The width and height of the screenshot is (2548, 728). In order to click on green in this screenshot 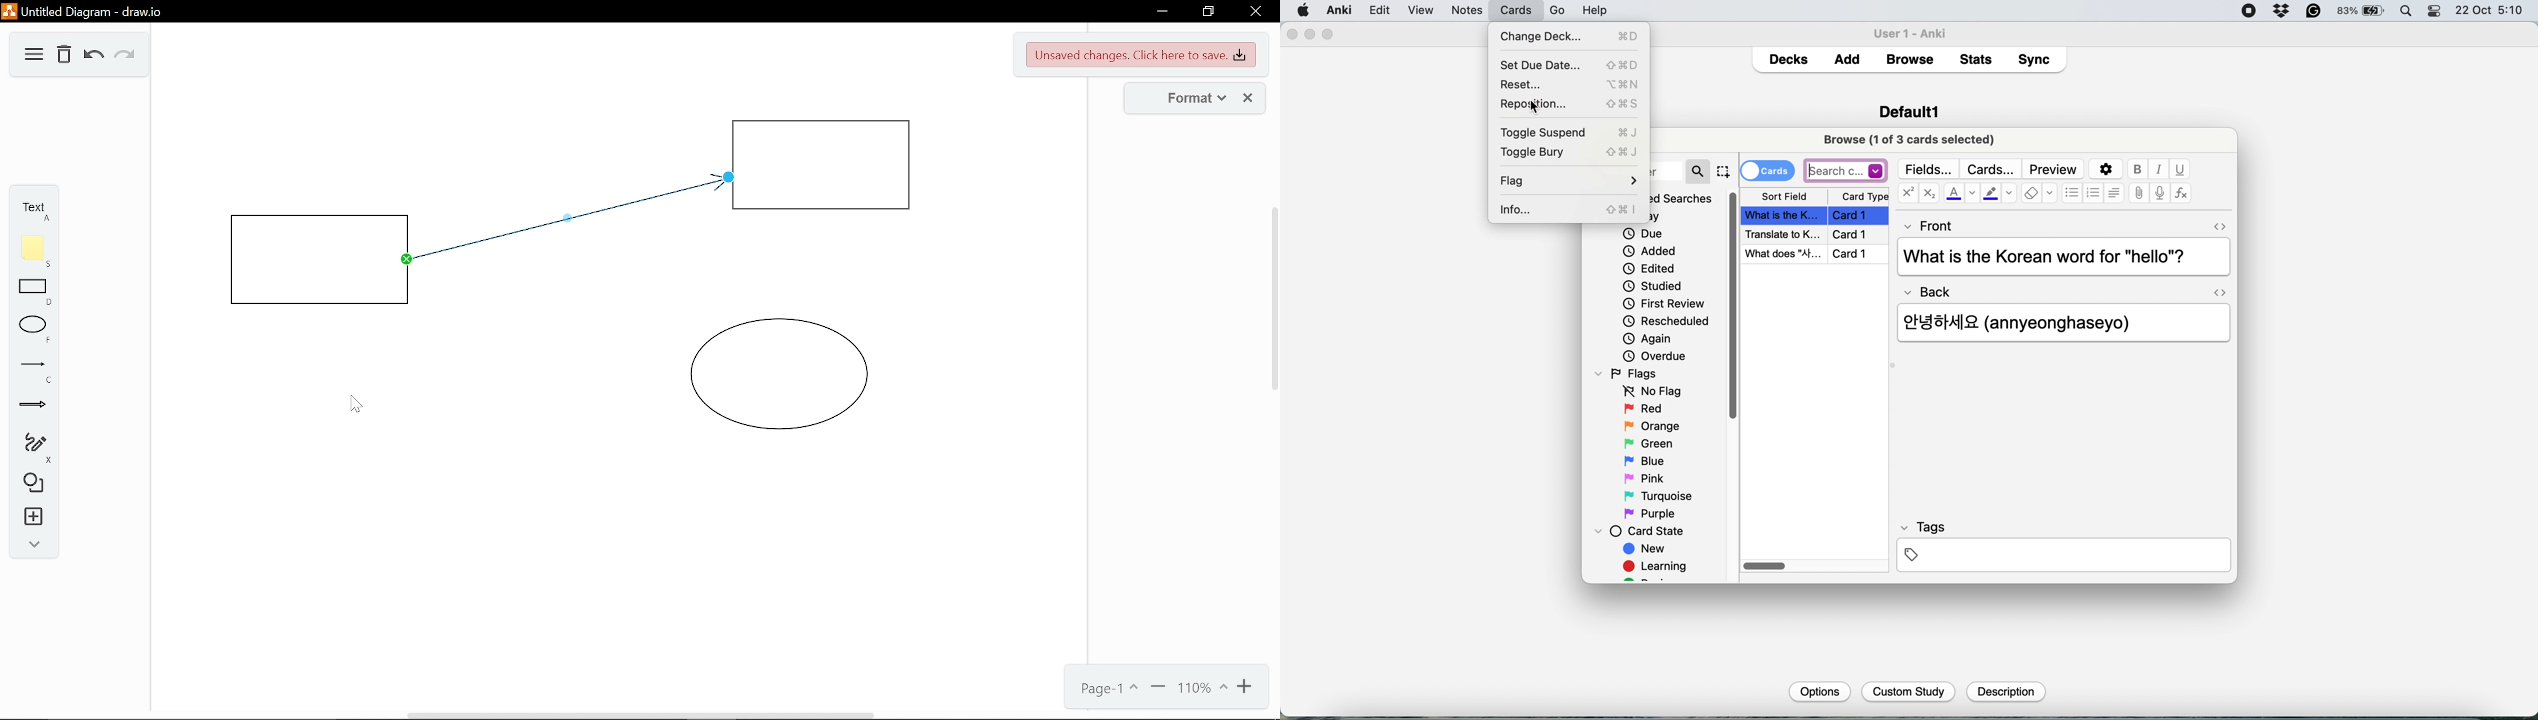, I will do `click(1656, 443)`.